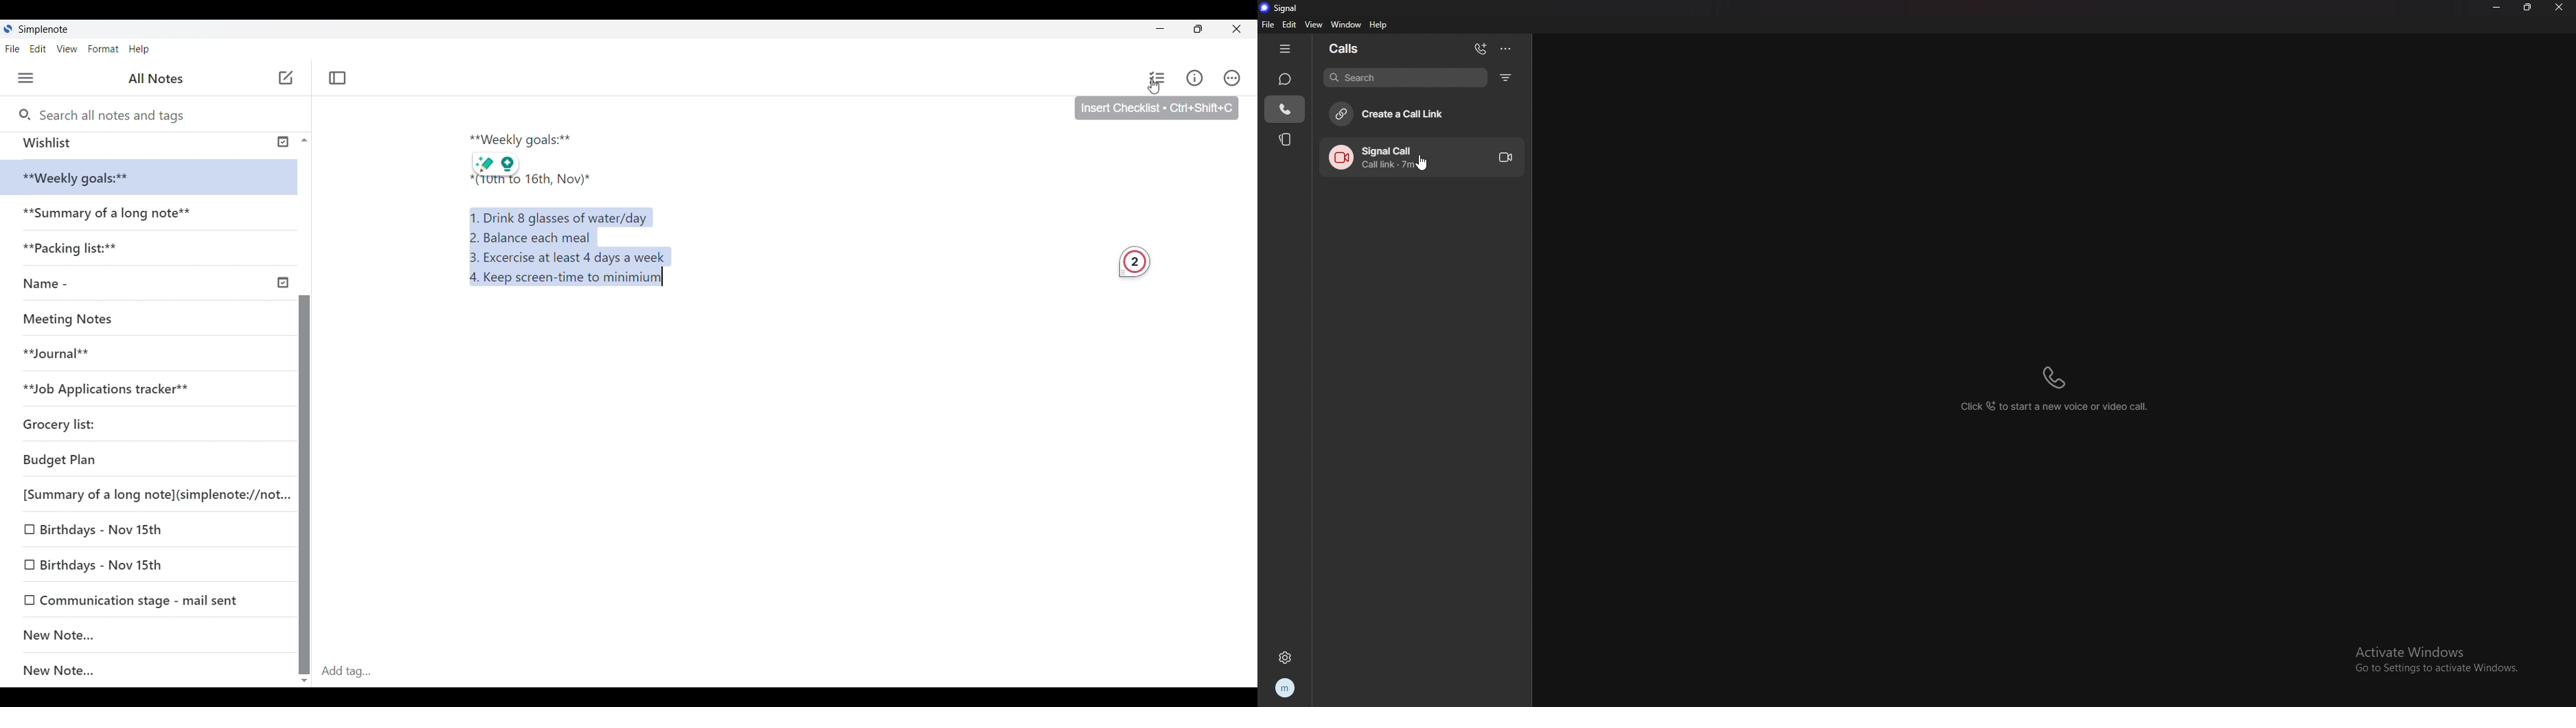  I want to click on calls, so click(1352, 49).